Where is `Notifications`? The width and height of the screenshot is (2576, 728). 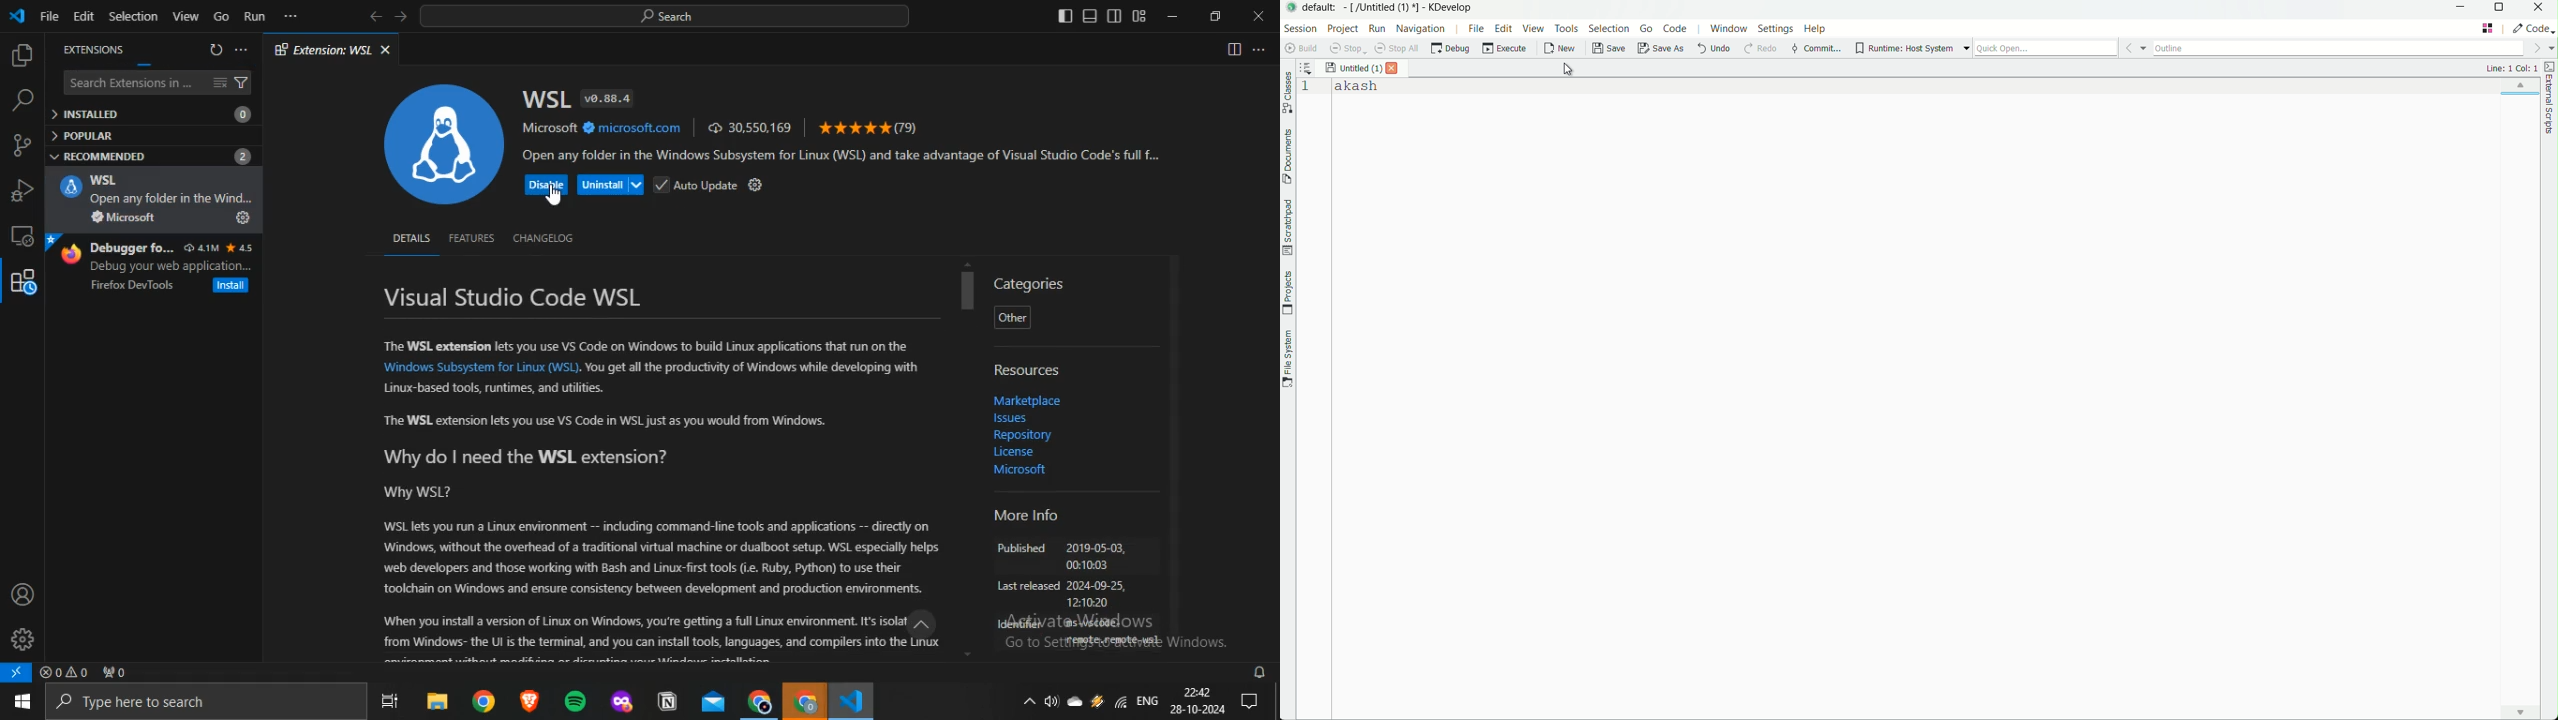
Notifications is located at coordinates (1251, 701).